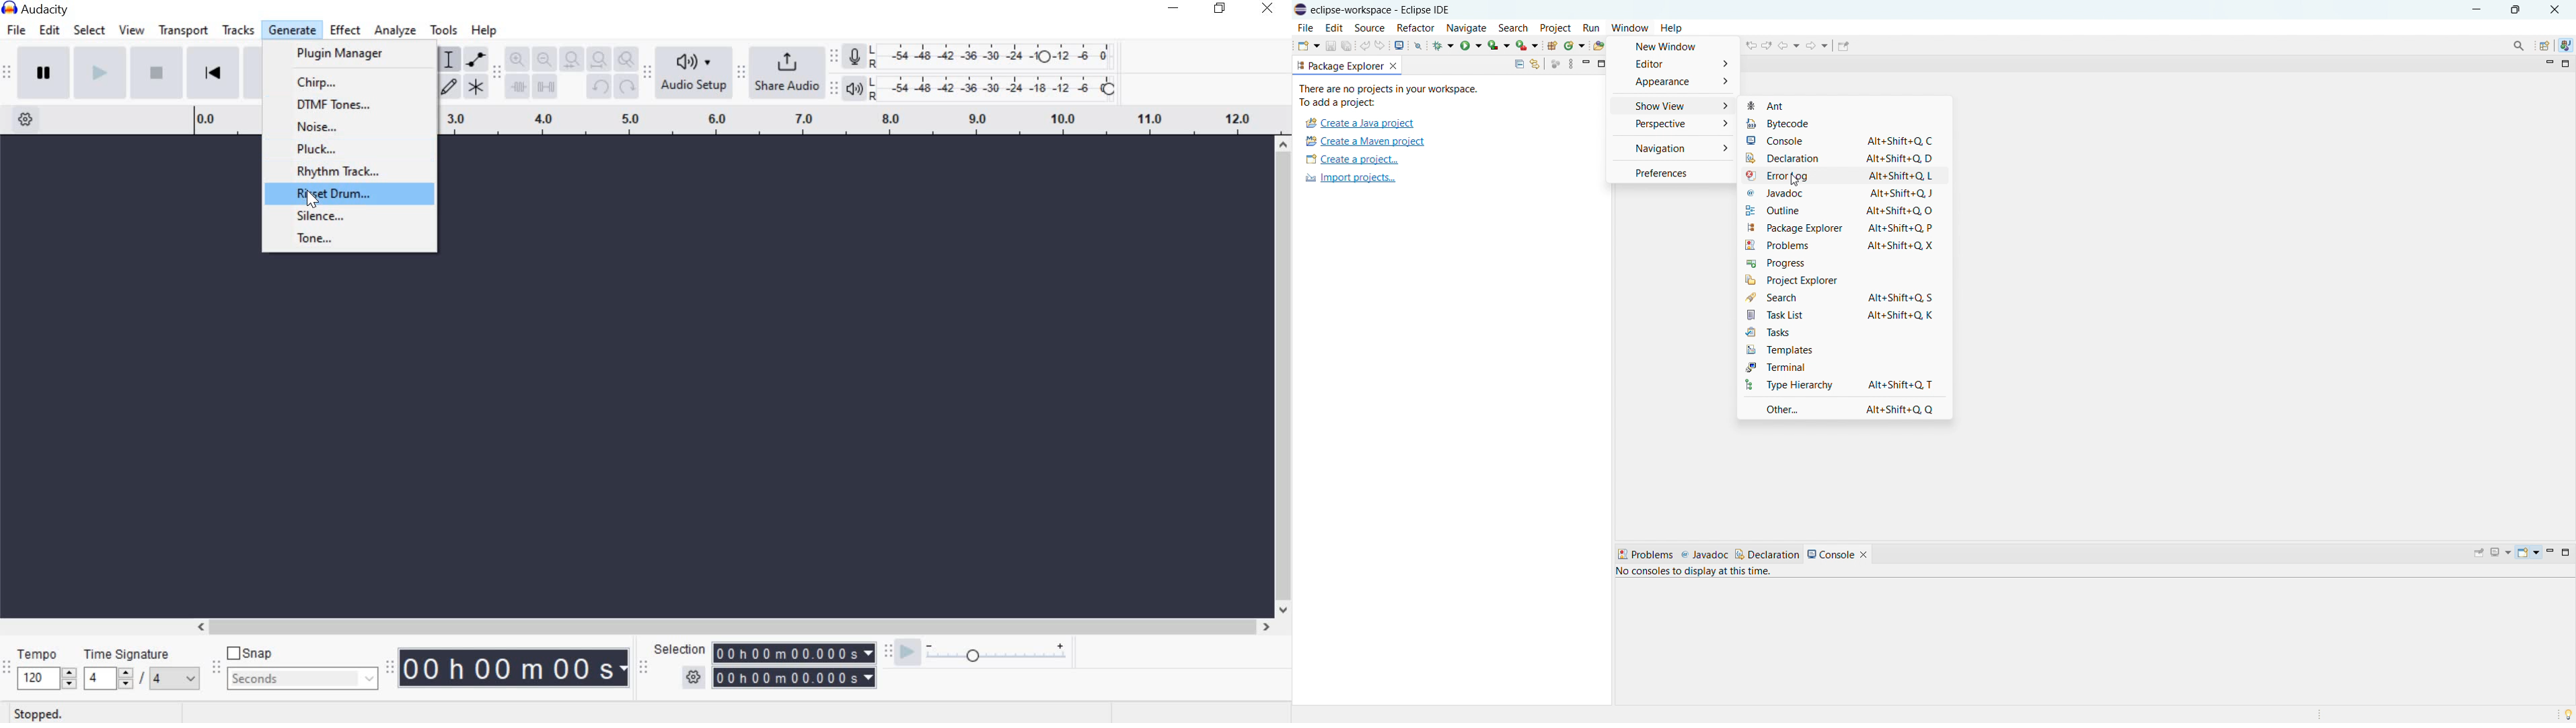  I want to click on selection time, so click(795, 664).